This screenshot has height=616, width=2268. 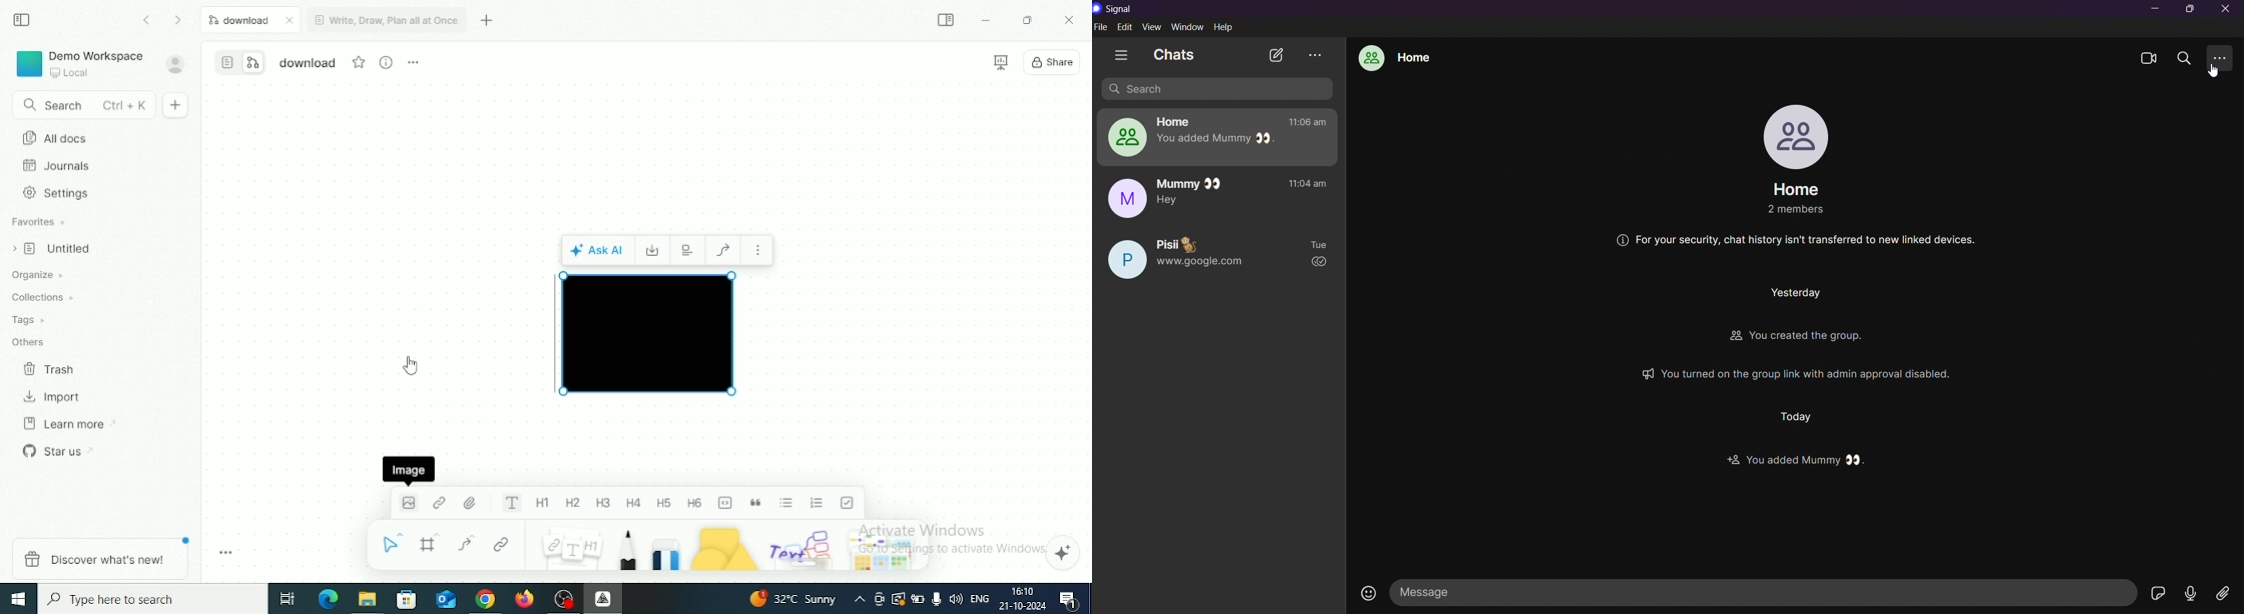 I want to click on Search, so click(x=83, y=106).